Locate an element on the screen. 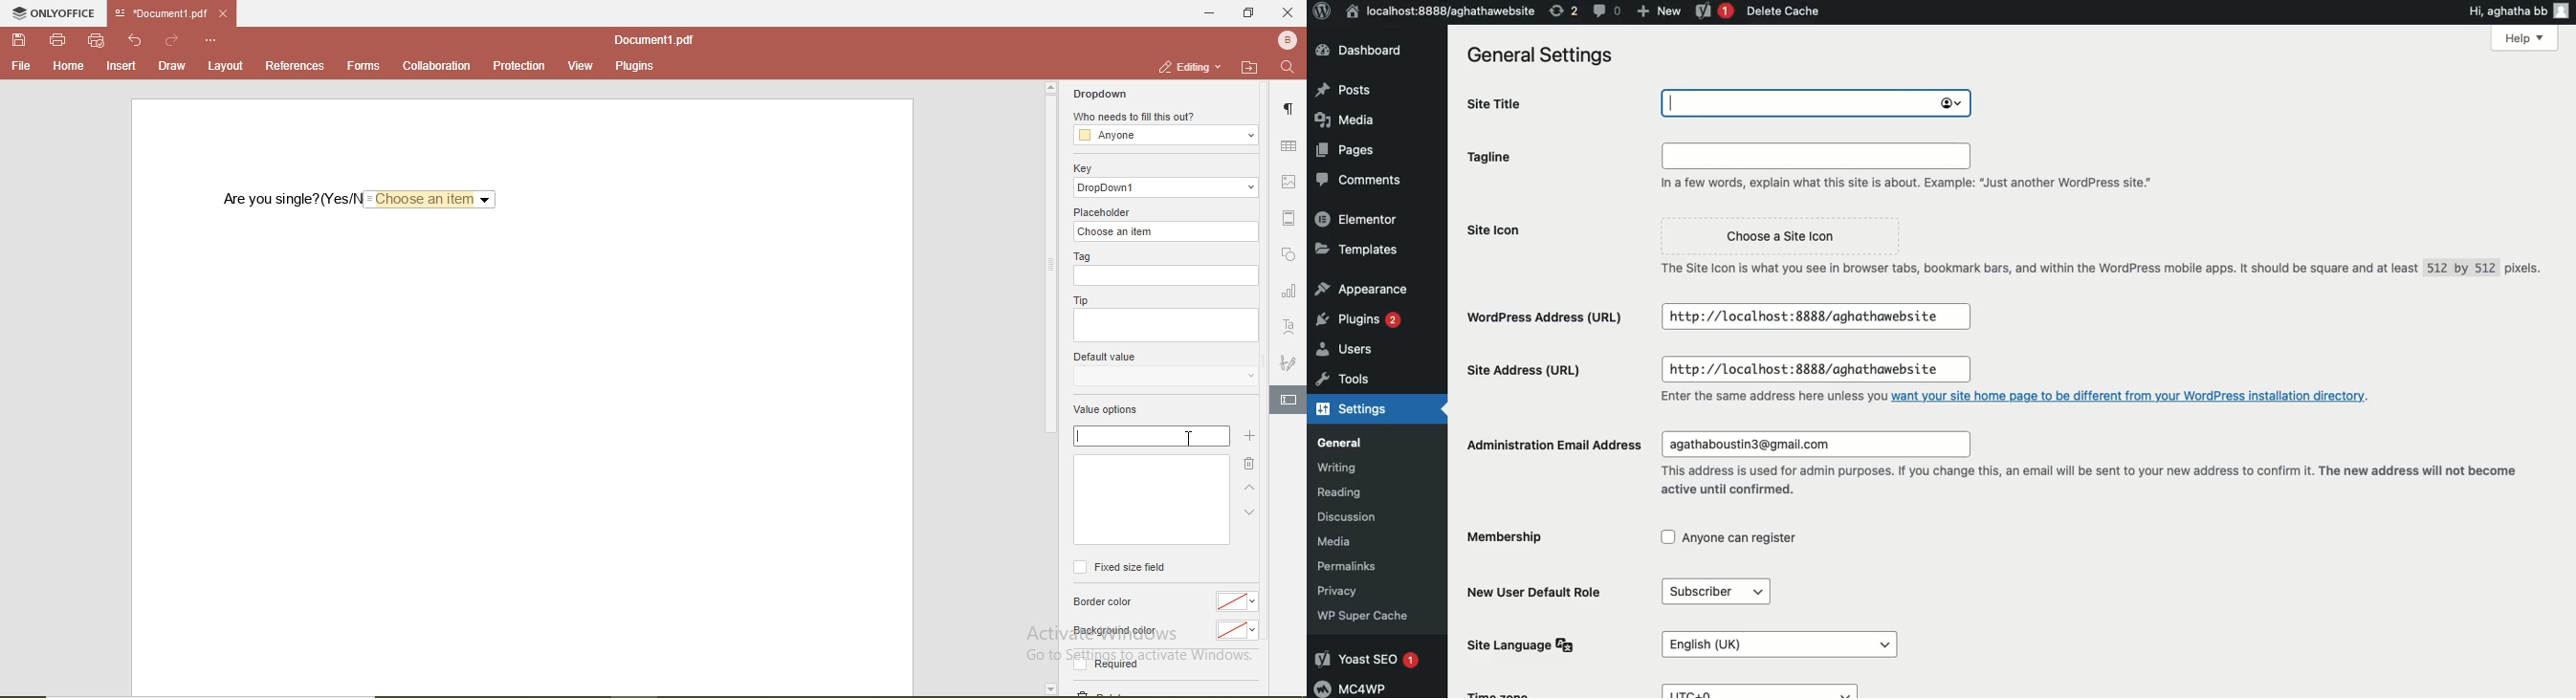  fixed size field is located at coordinates (1121, 568).